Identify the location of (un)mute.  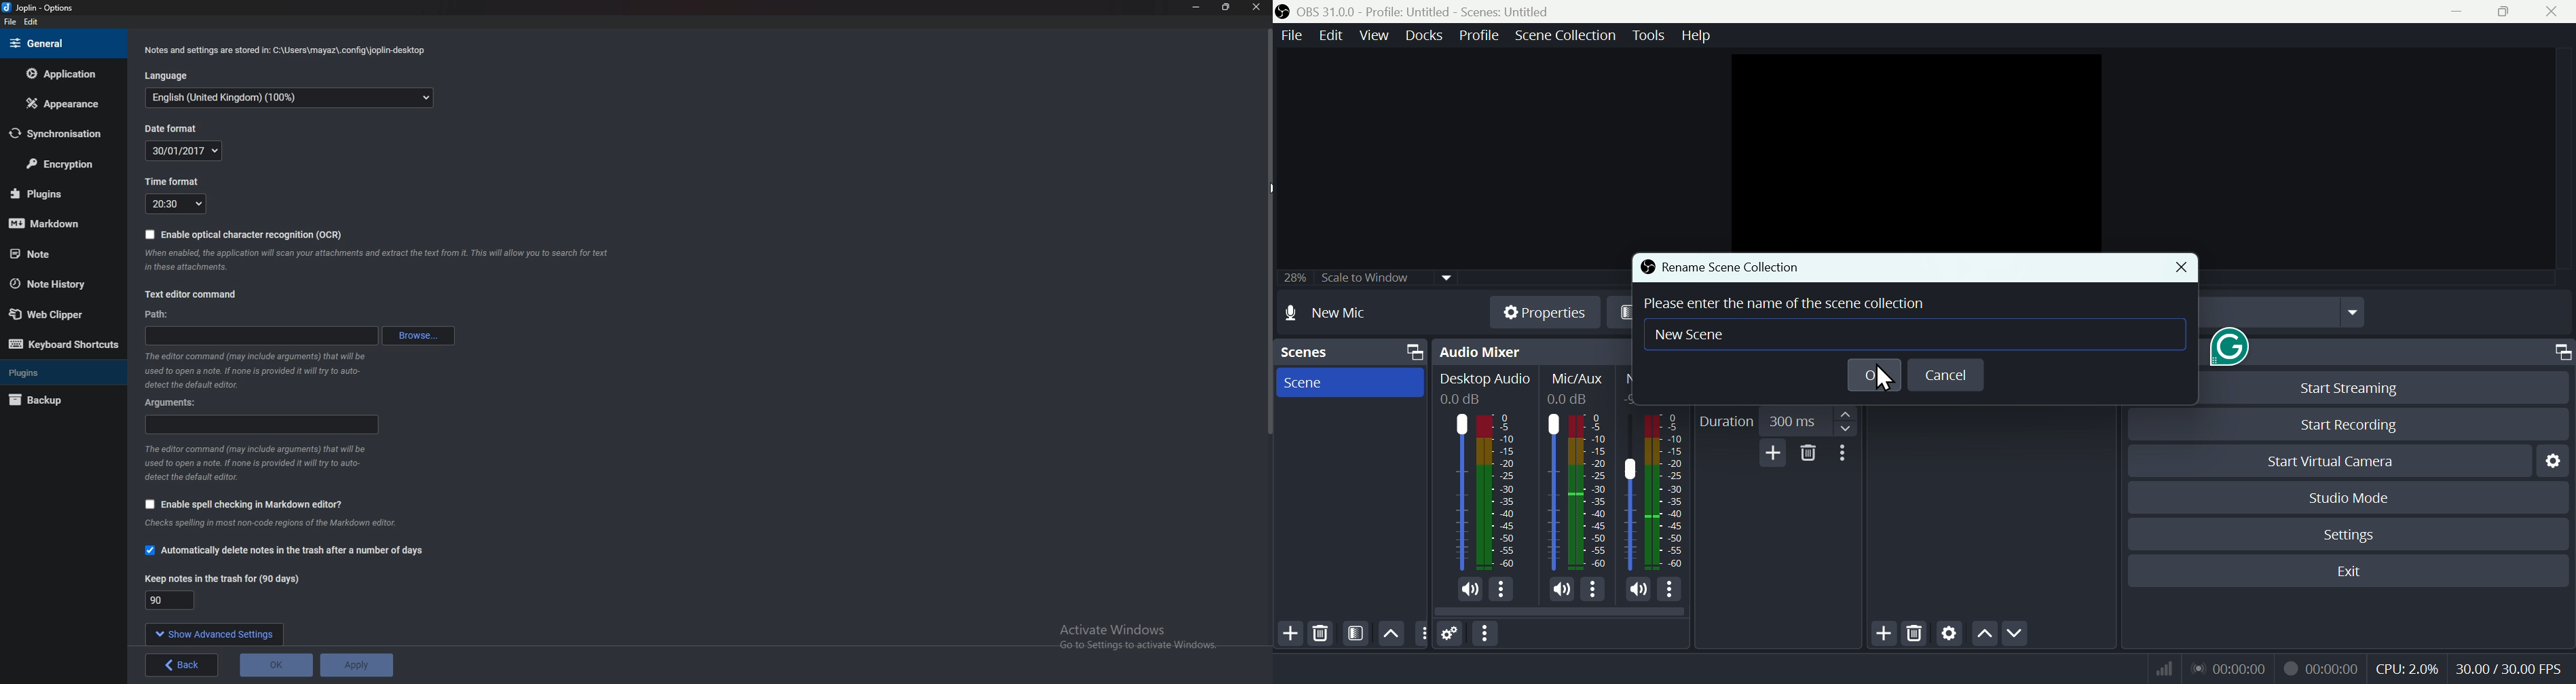
(1561, 589).